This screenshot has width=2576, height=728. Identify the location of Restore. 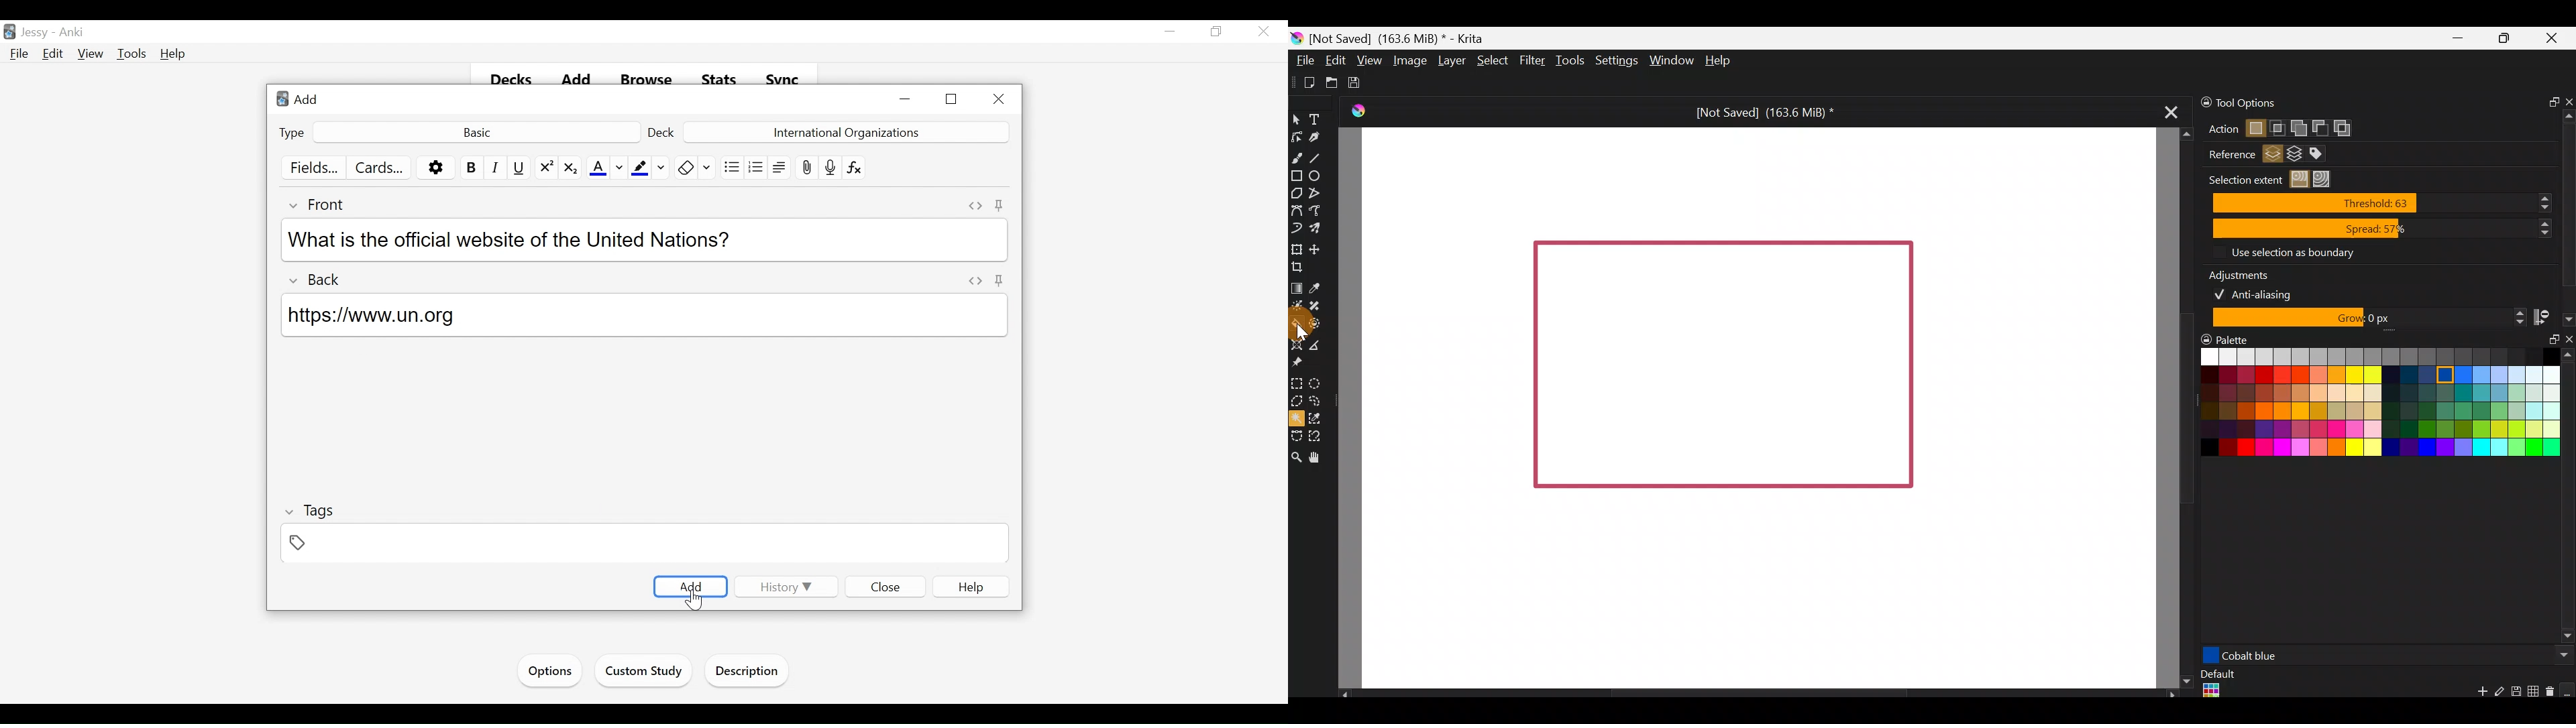
(1218, 31).